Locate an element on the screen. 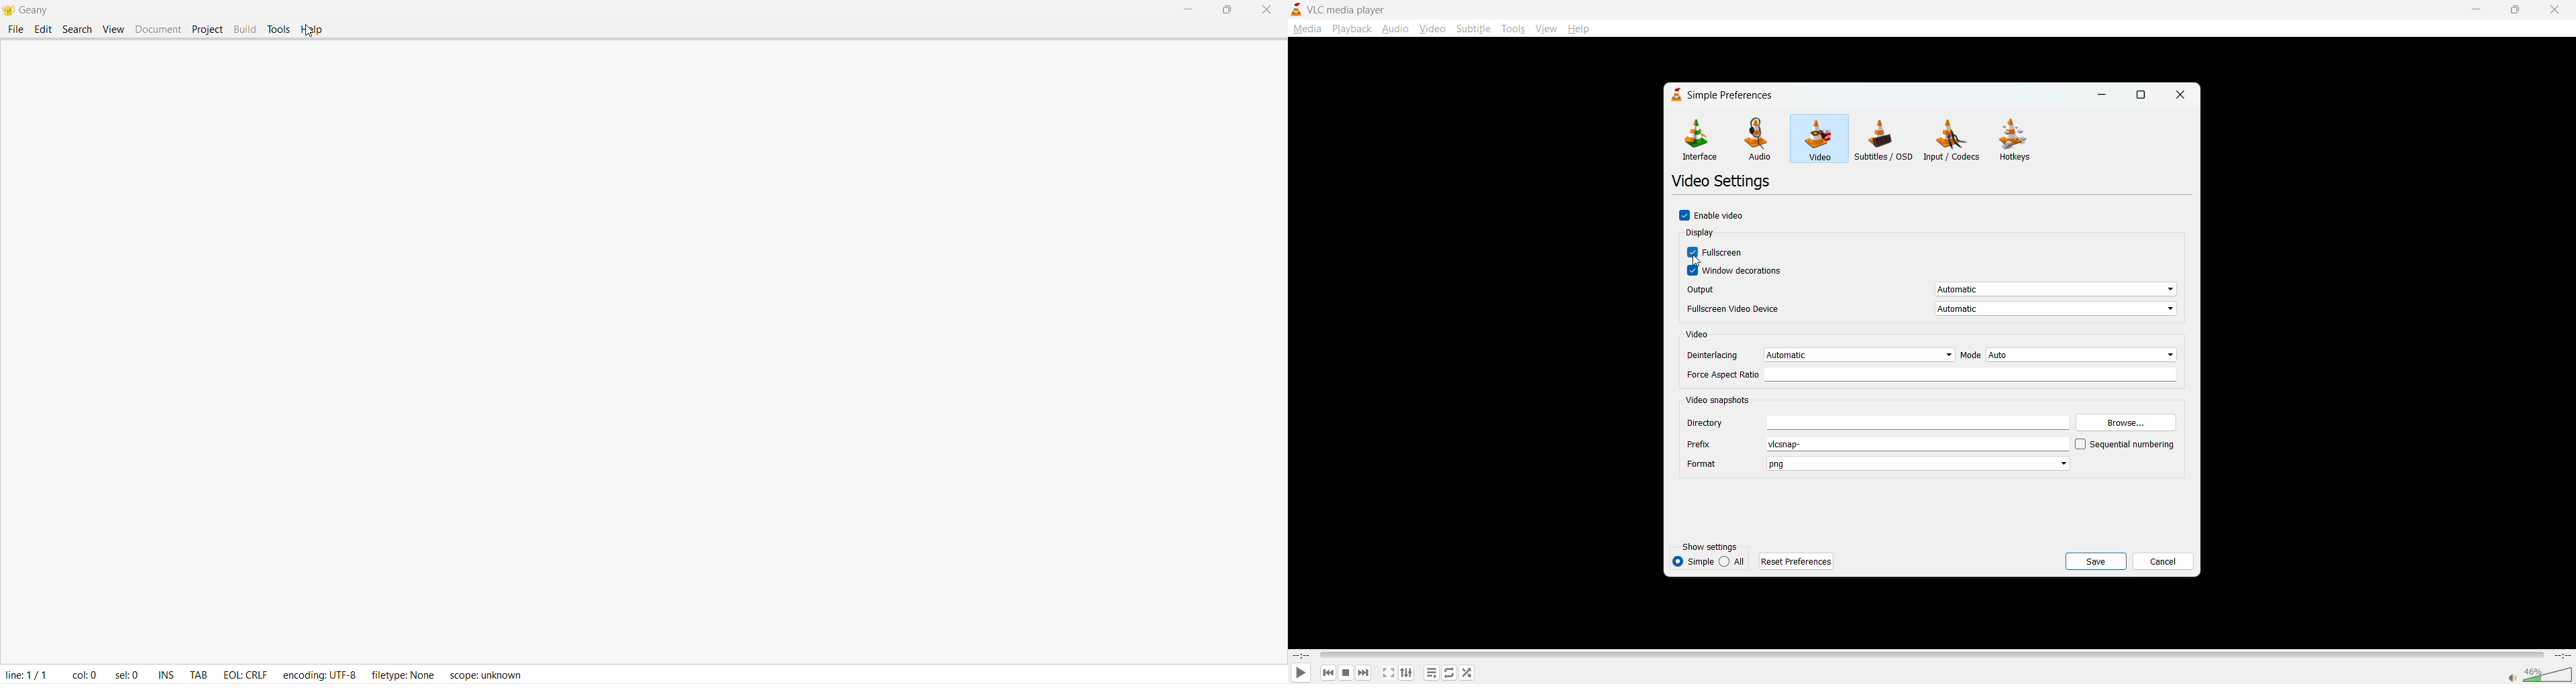 The width and height of the screenshot is (2576, 700). volume is located at coordinates (2540, 673).